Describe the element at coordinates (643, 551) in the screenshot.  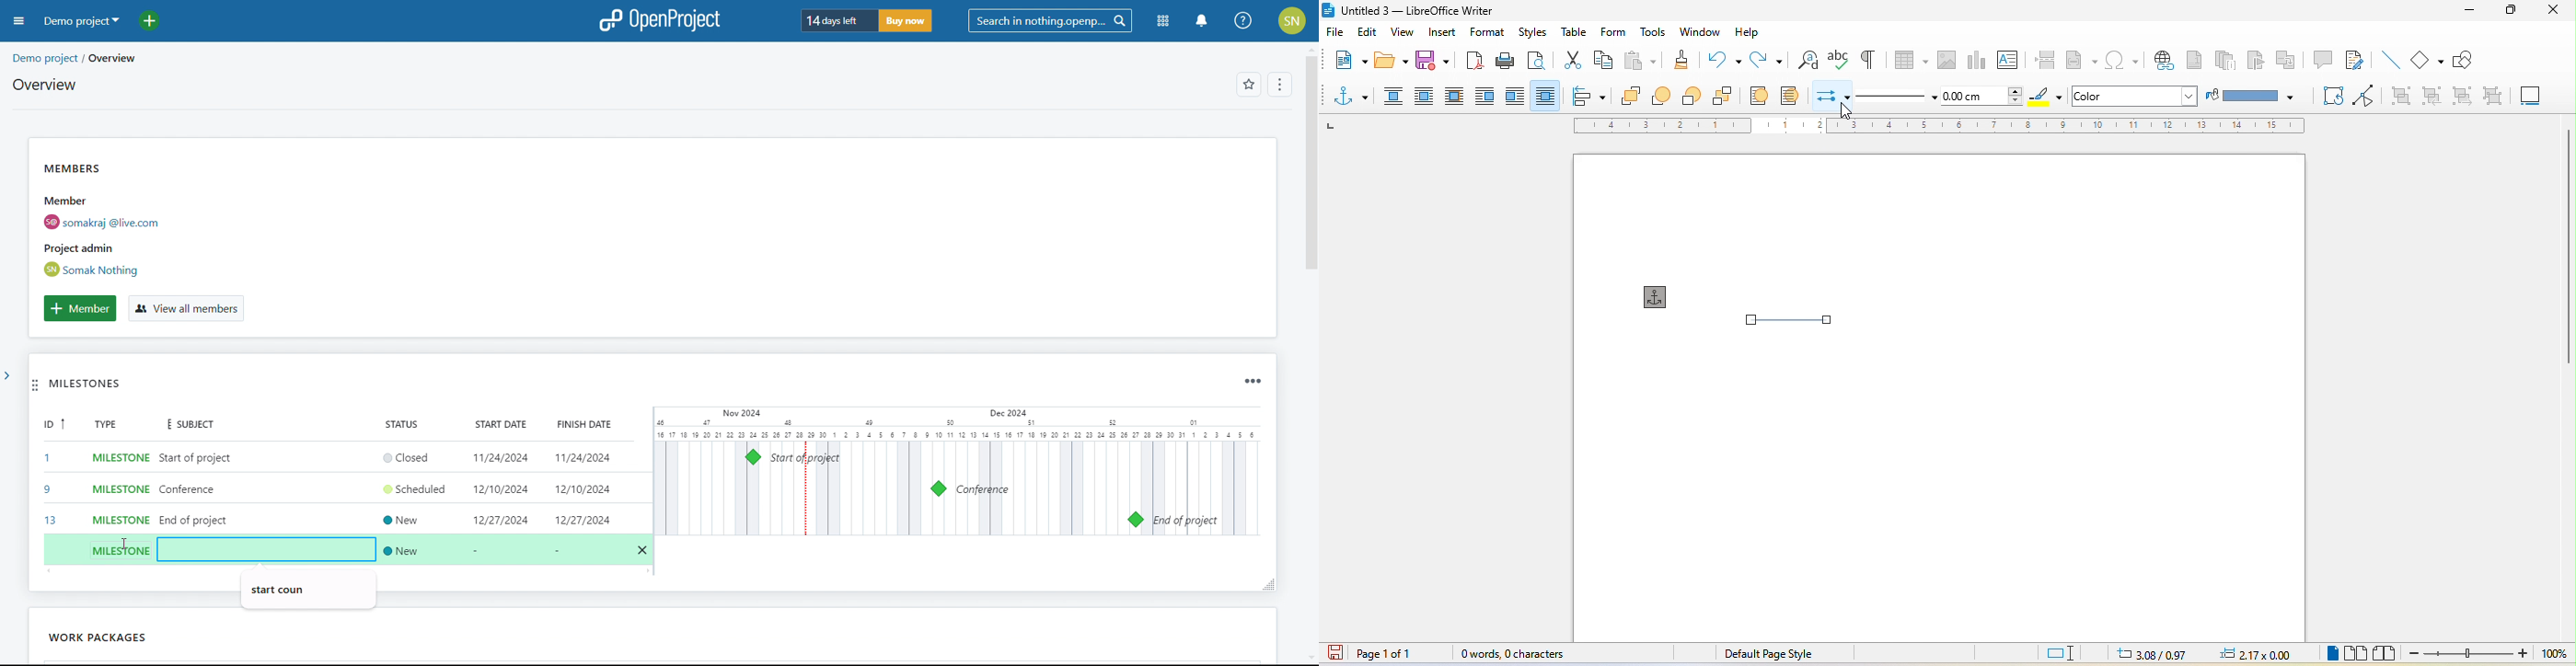
I see `delete` at that location.